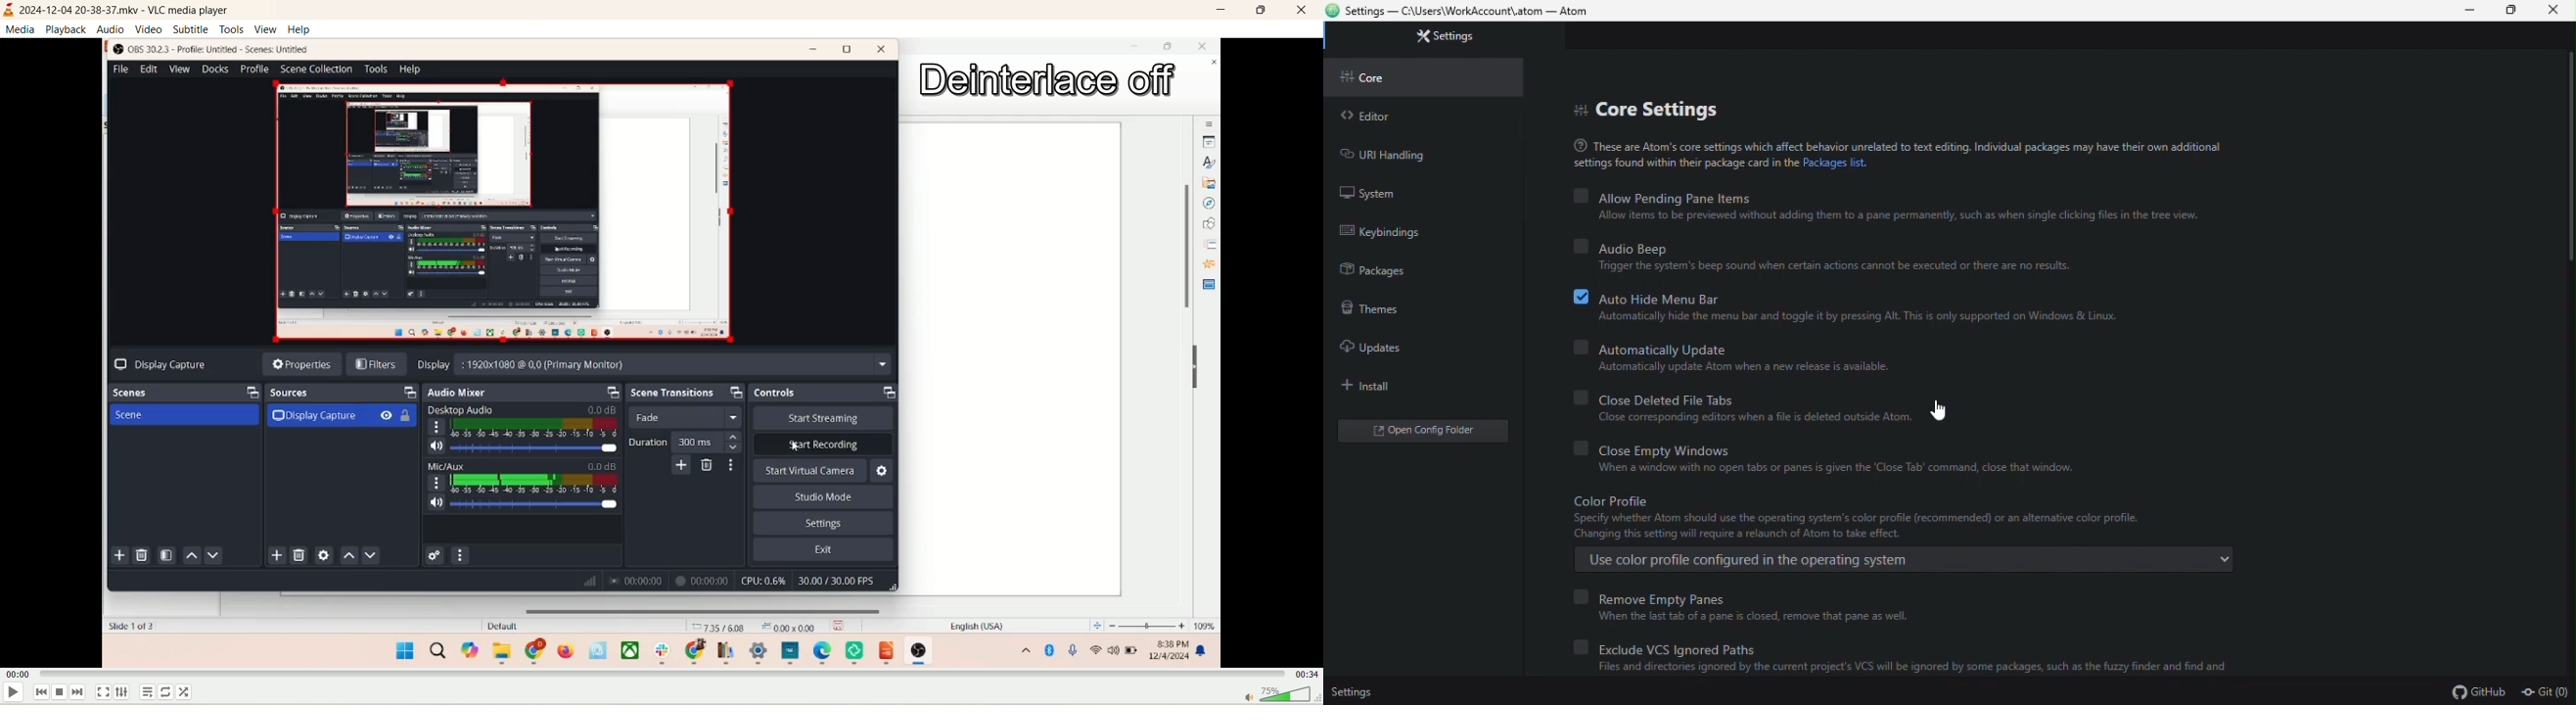 Image resolution: width=2576 pixels, height=728 pixels. What do you see at coordinates (1304, 673) in the screenshot?
I see `total time` at bounding box center [1304, 673].